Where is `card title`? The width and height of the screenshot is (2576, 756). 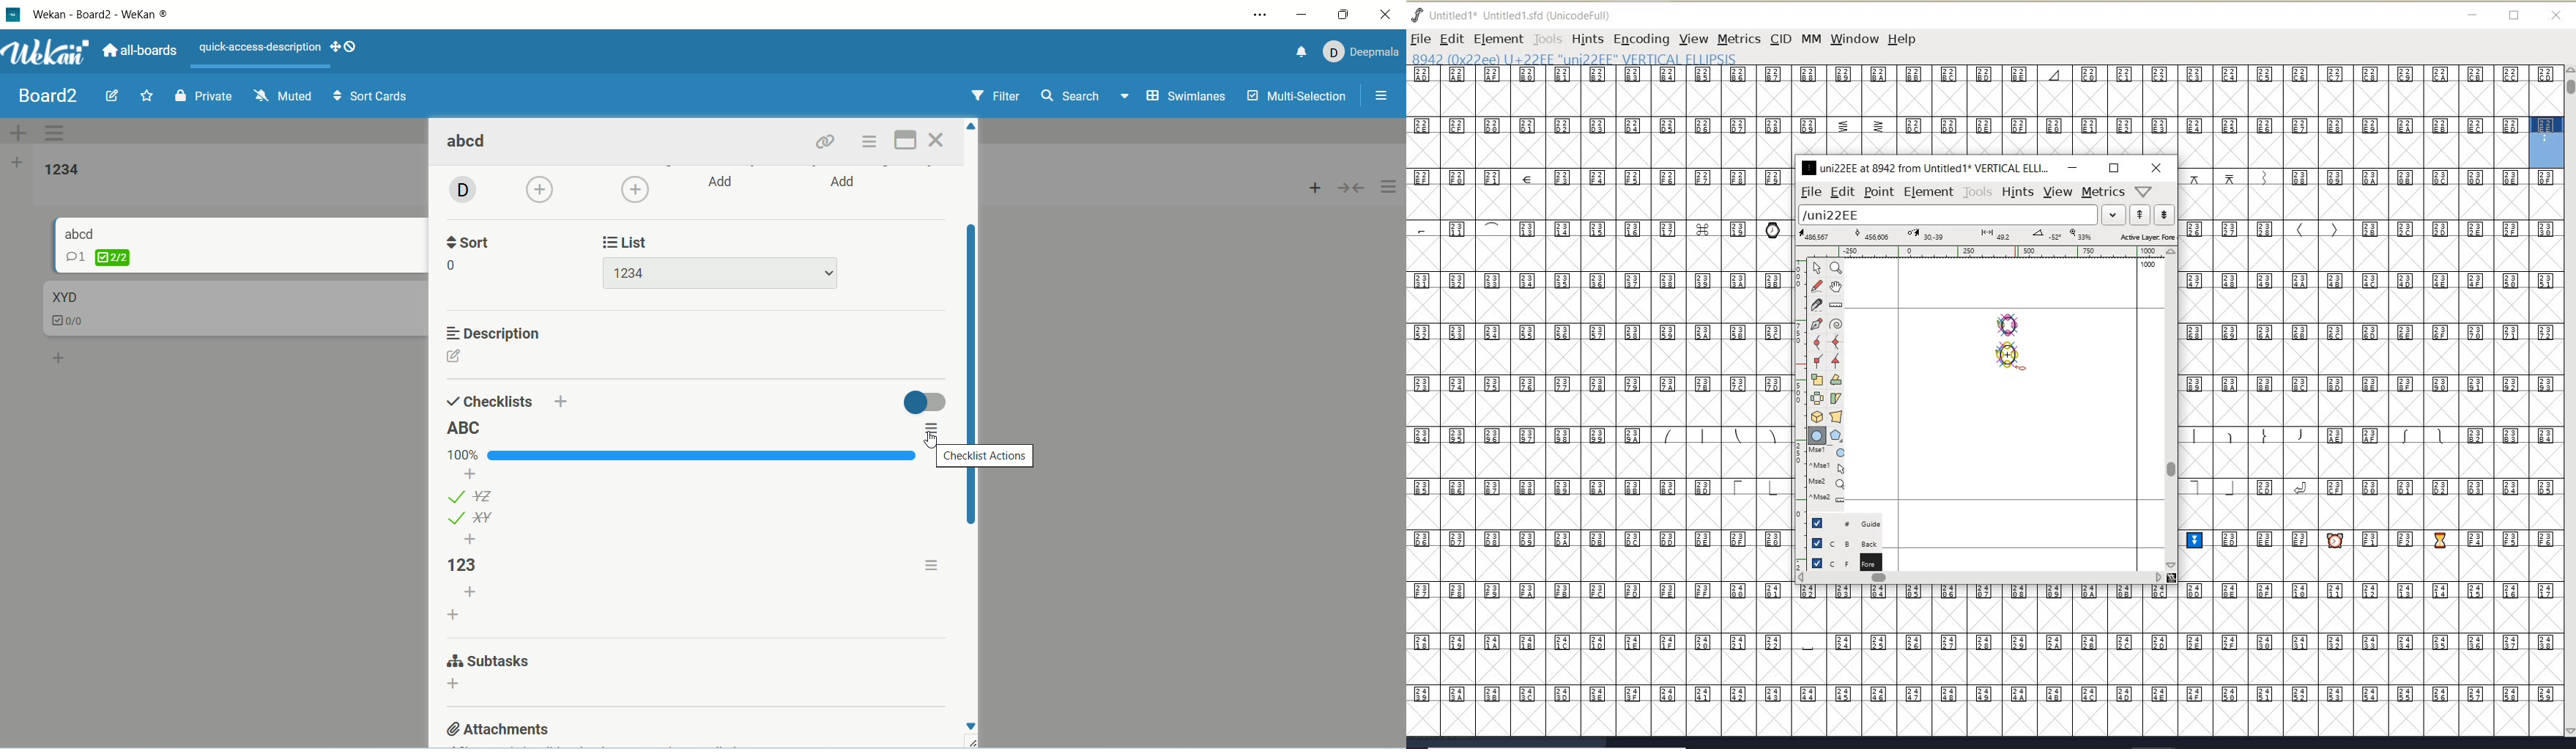
card title is located at coordinates (469, 143).